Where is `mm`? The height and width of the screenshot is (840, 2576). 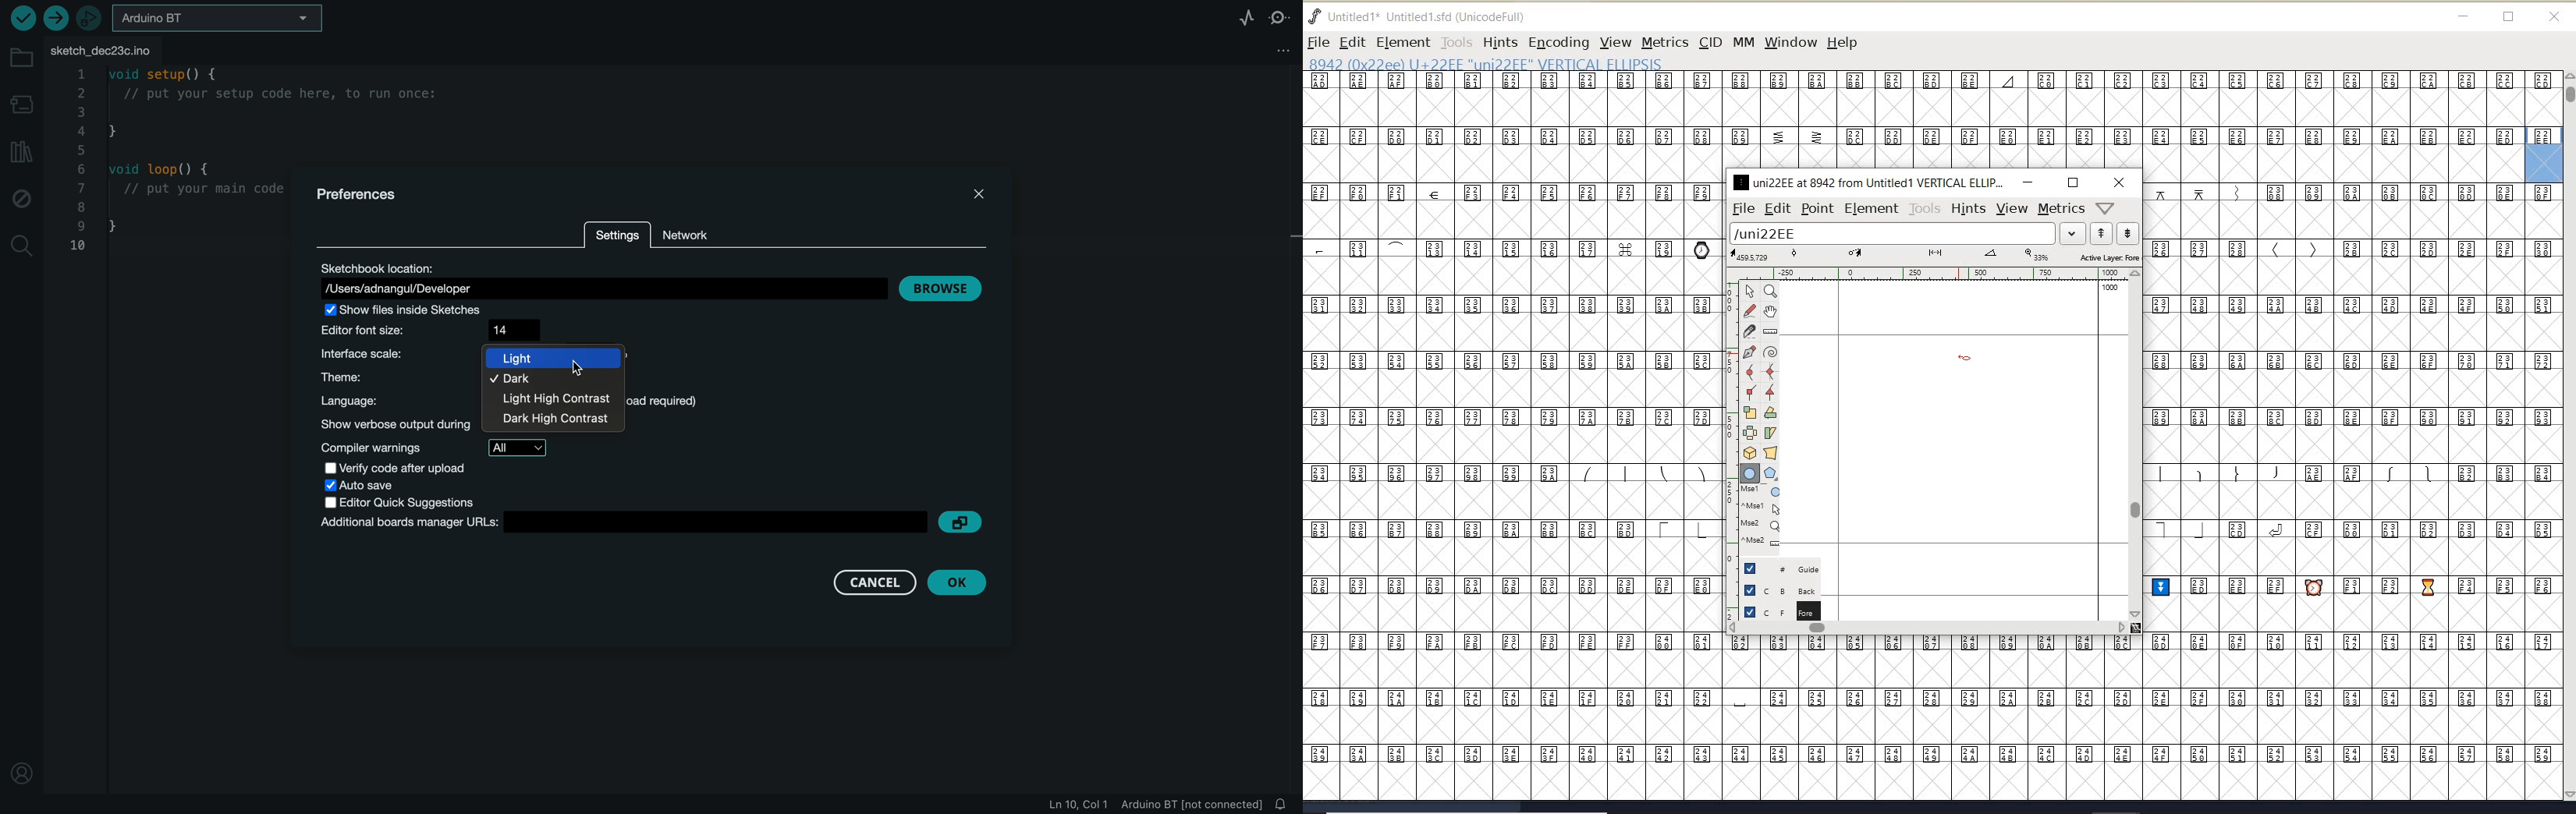 mm is located at coordinates (1742, 40).